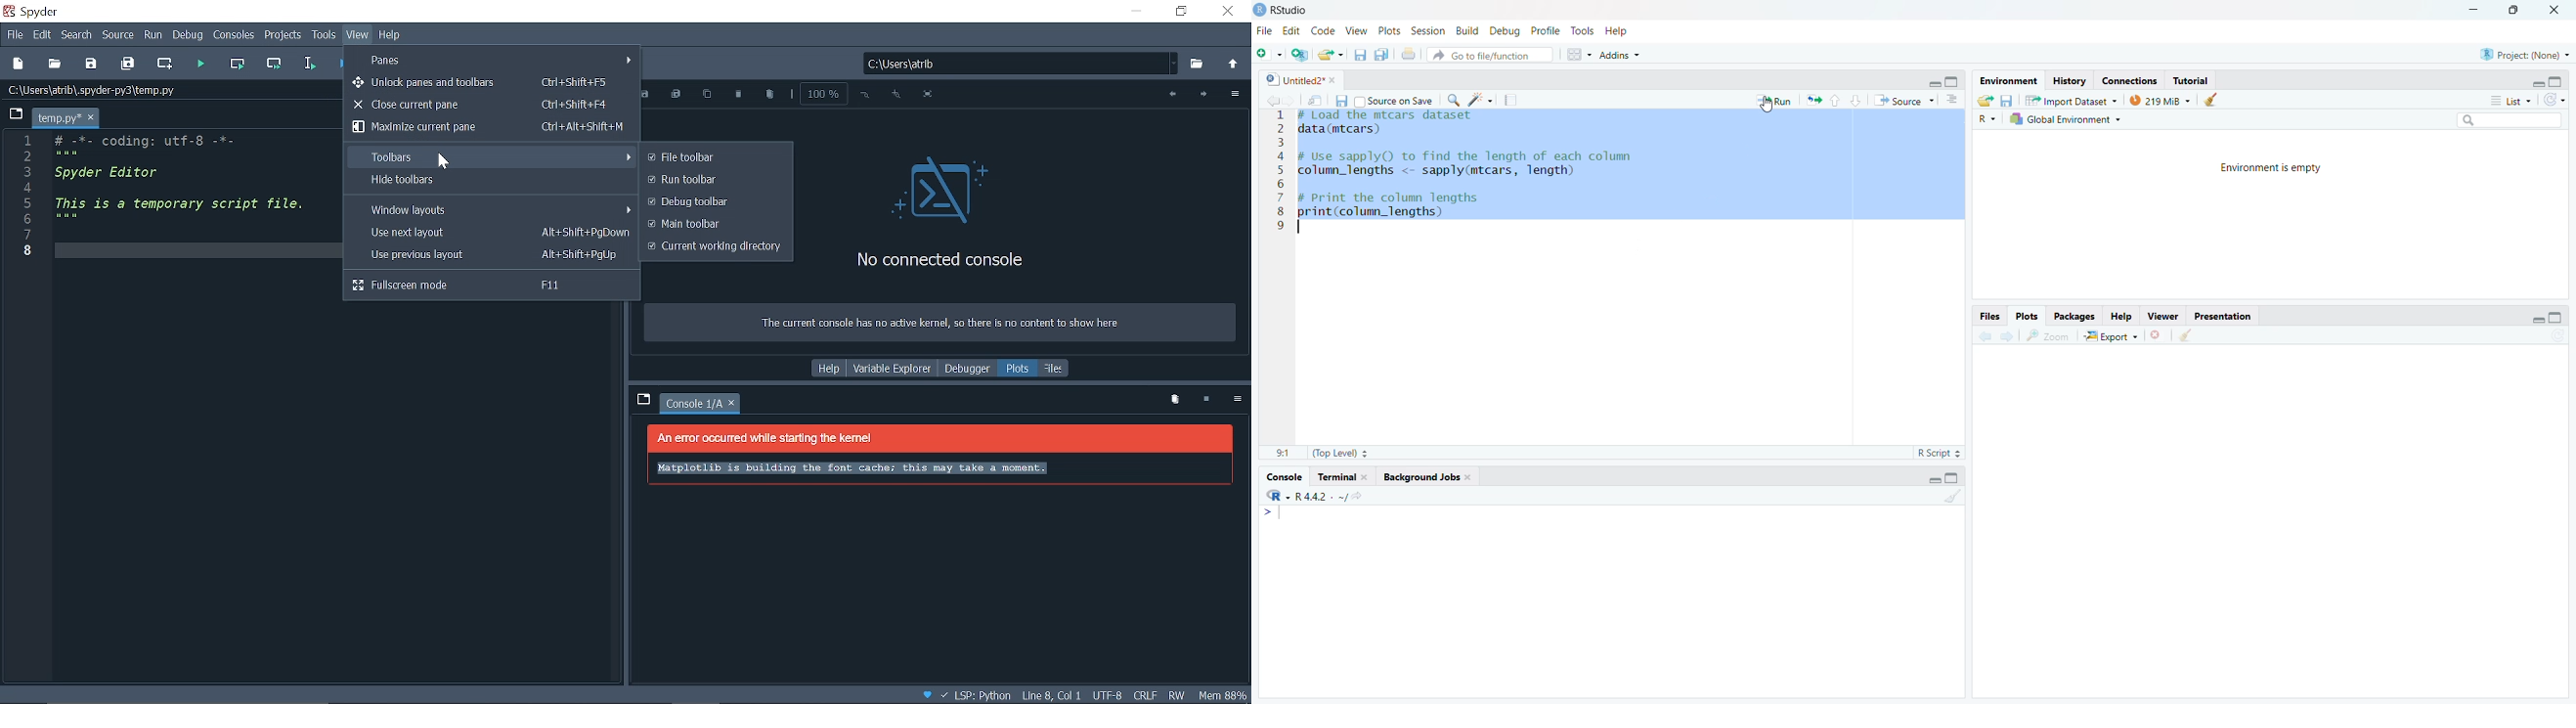  Describe the element at coordinates (1144, 695) in the screenshot. I see `File status` at that location.